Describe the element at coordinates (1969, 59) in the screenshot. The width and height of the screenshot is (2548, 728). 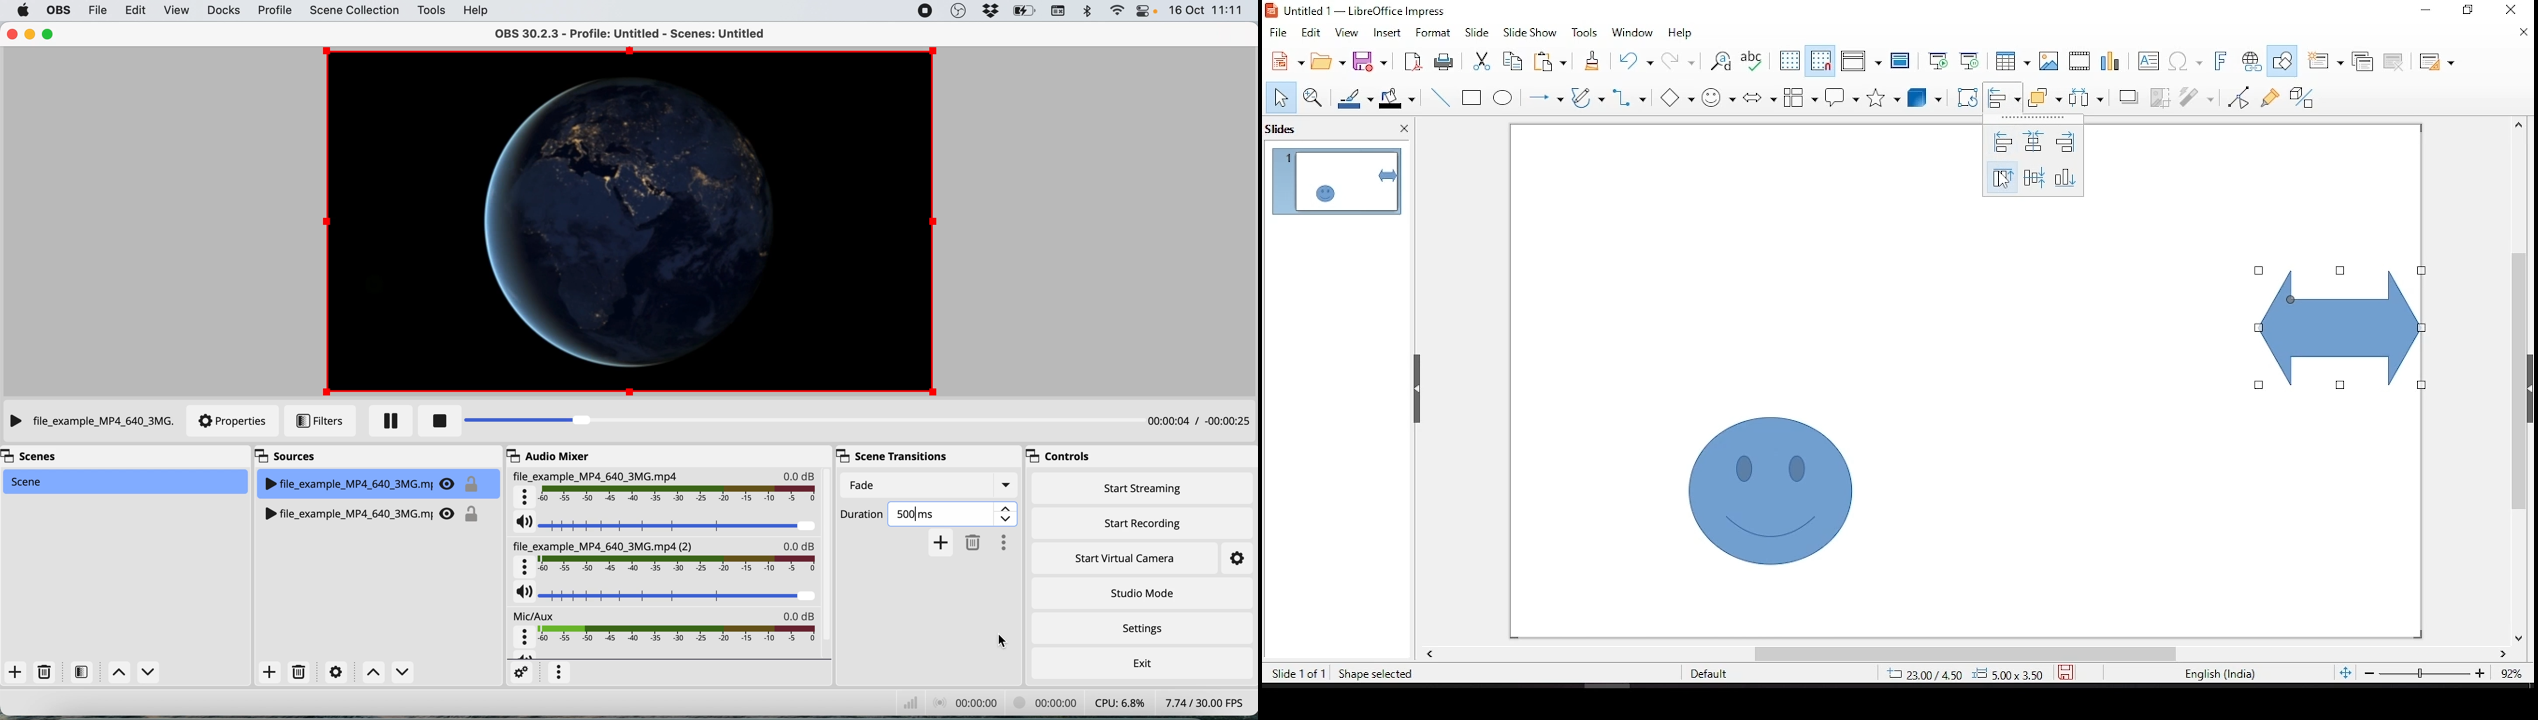
I see `start from current slide` at that location.